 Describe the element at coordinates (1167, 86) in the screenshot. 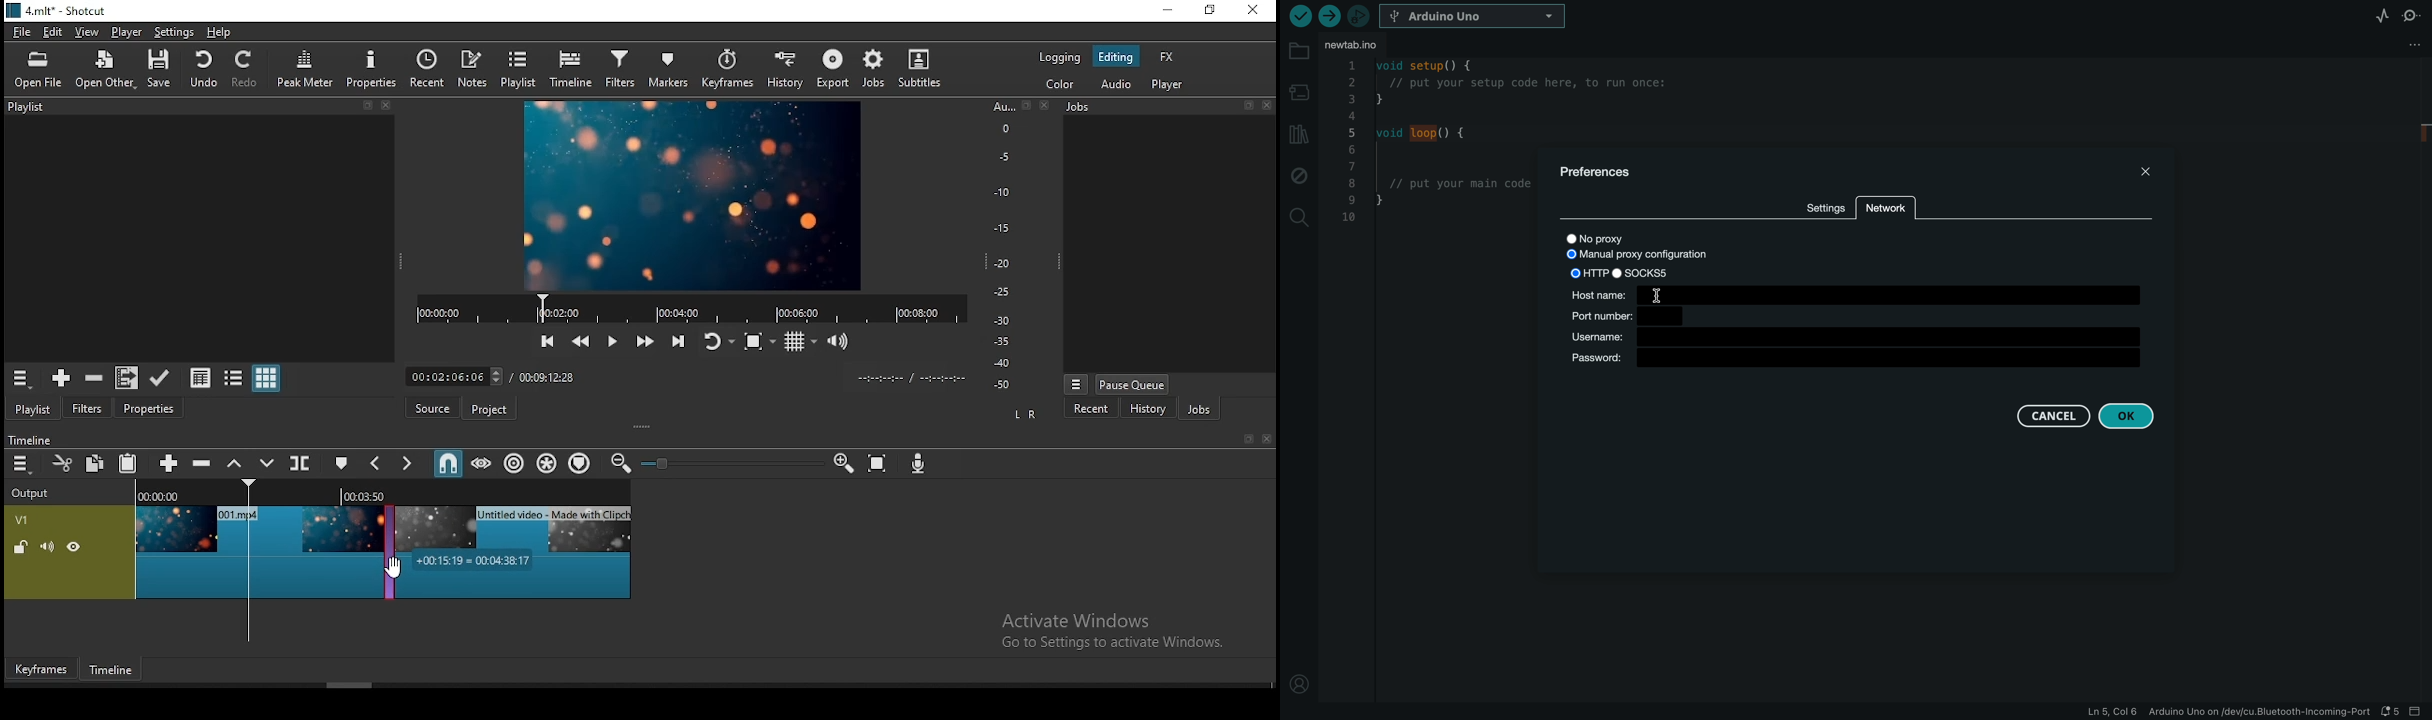

I see `player` at that location.